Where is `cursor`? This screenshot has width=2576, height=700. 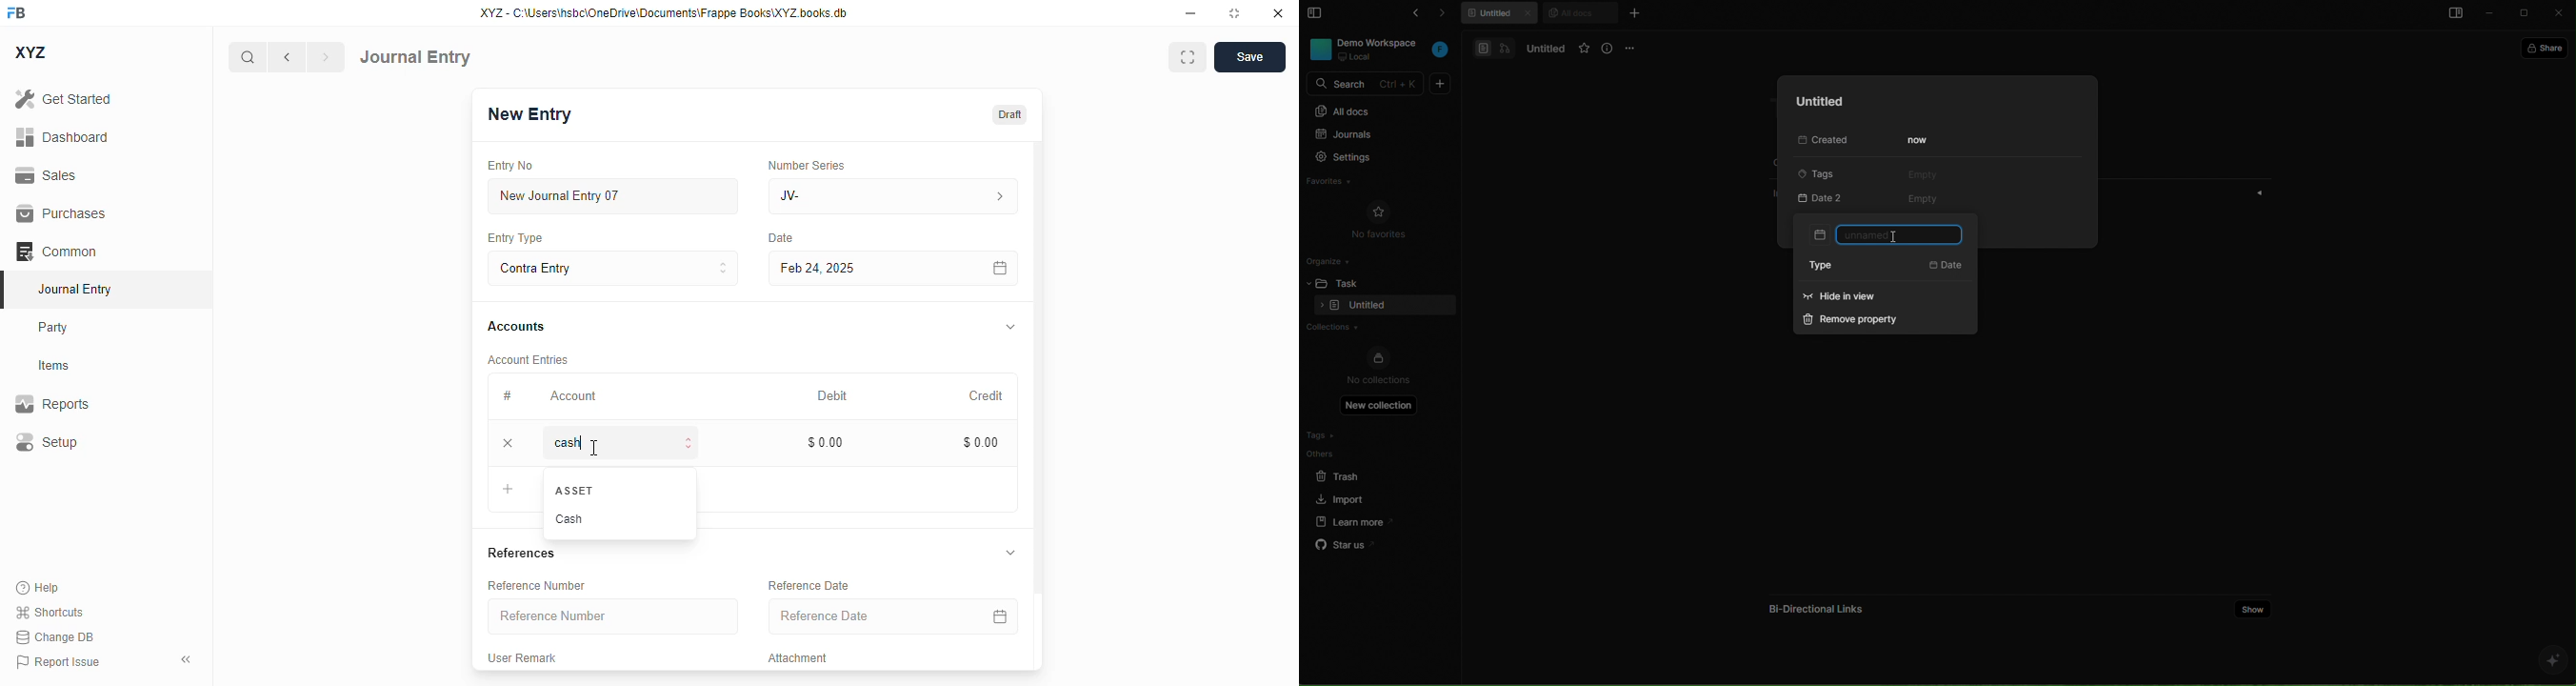
cursor is located at coordinates (595, 448).